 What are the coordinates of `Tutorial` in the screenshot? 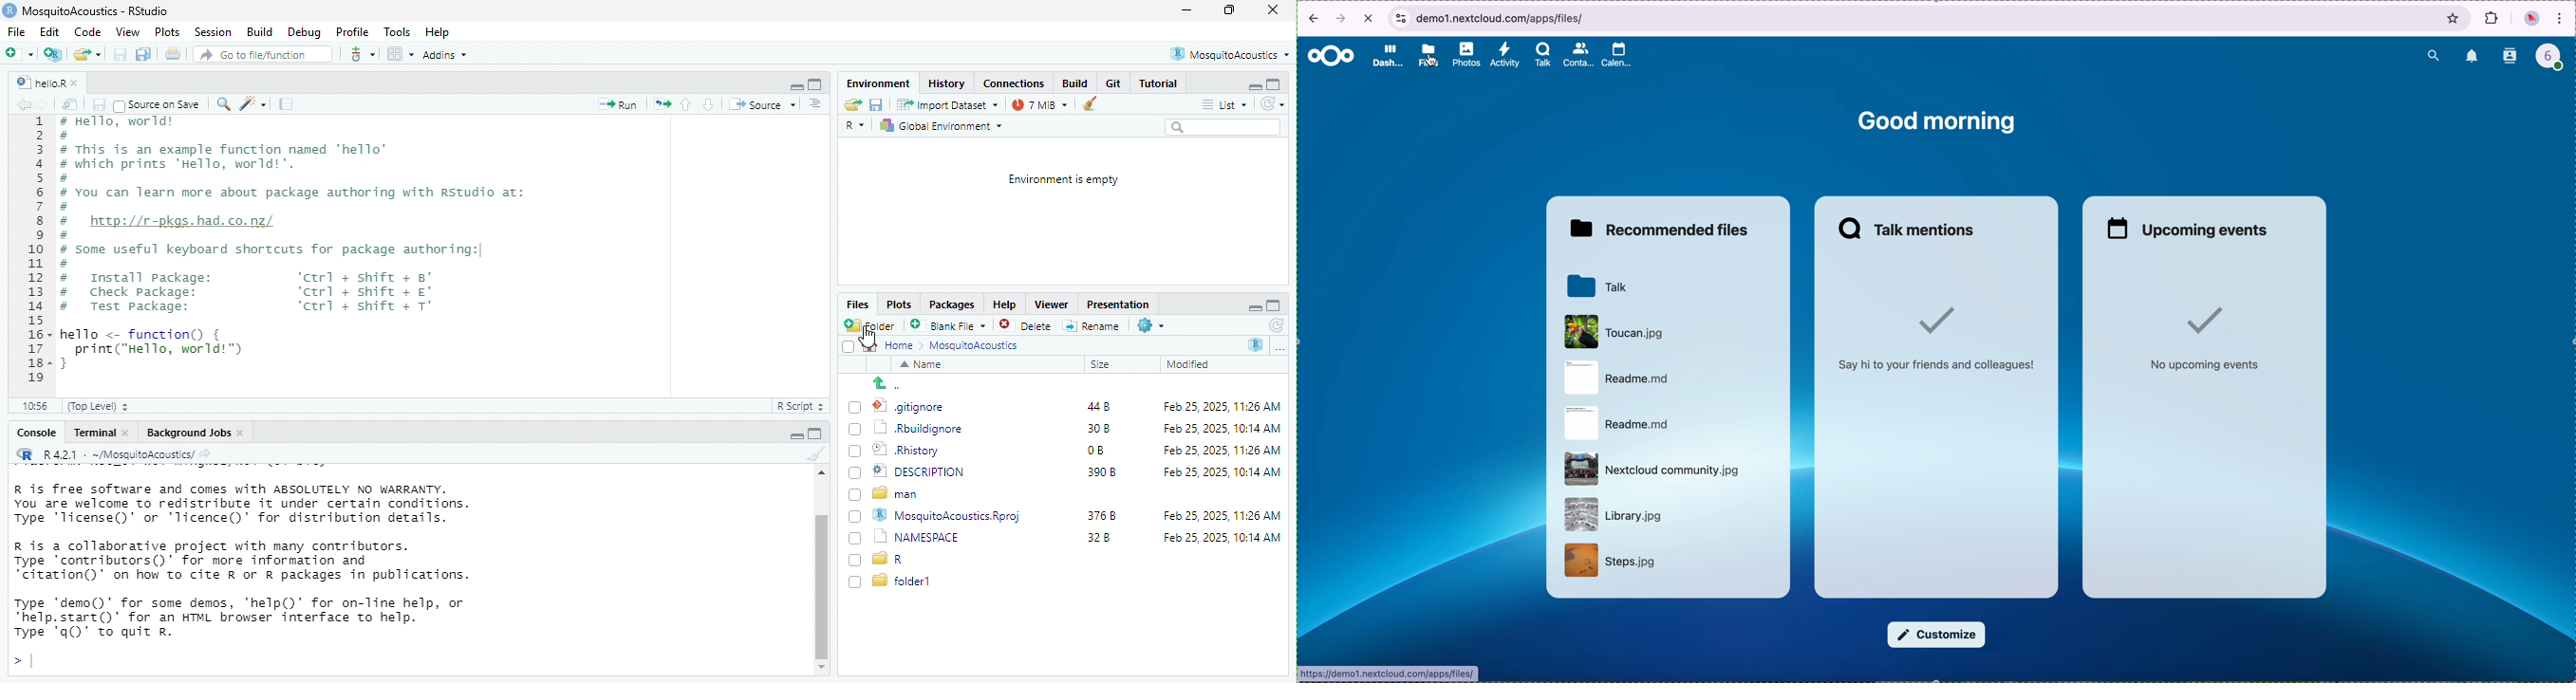 It's located at (1163, 83).